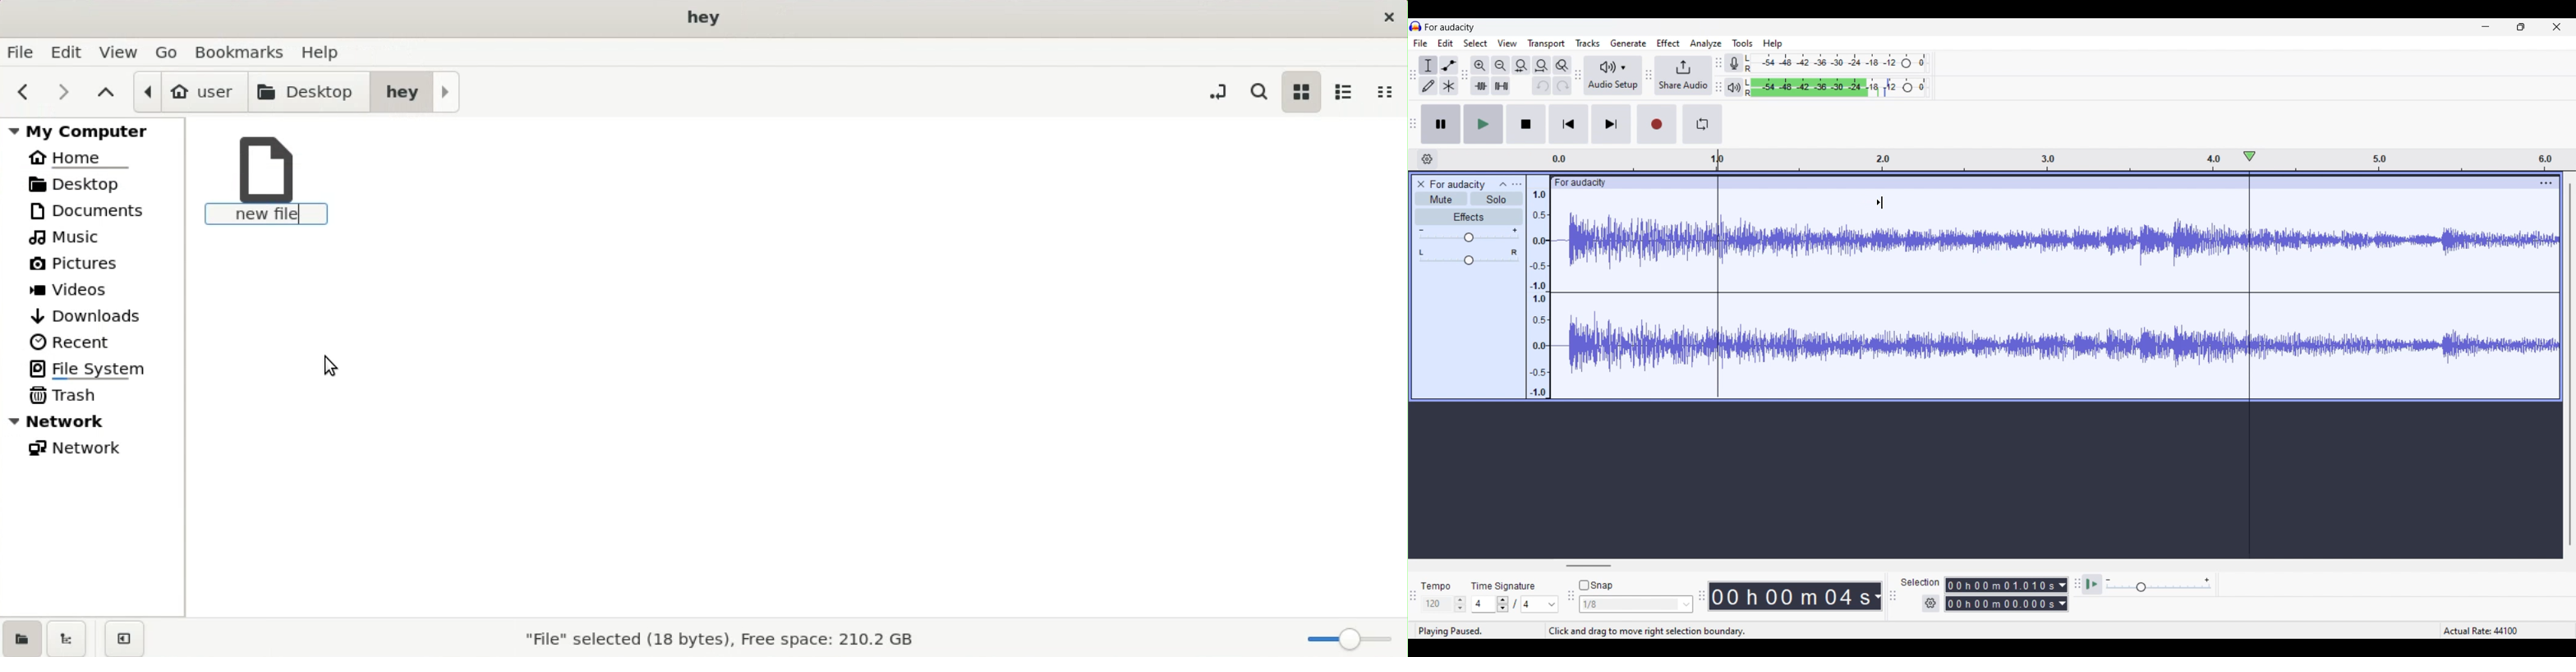 The width and height of the screenshot is (2576, 672). Describe the element at coordinates (244, 50) in the screenshot. I see `bookmarks` at that location.